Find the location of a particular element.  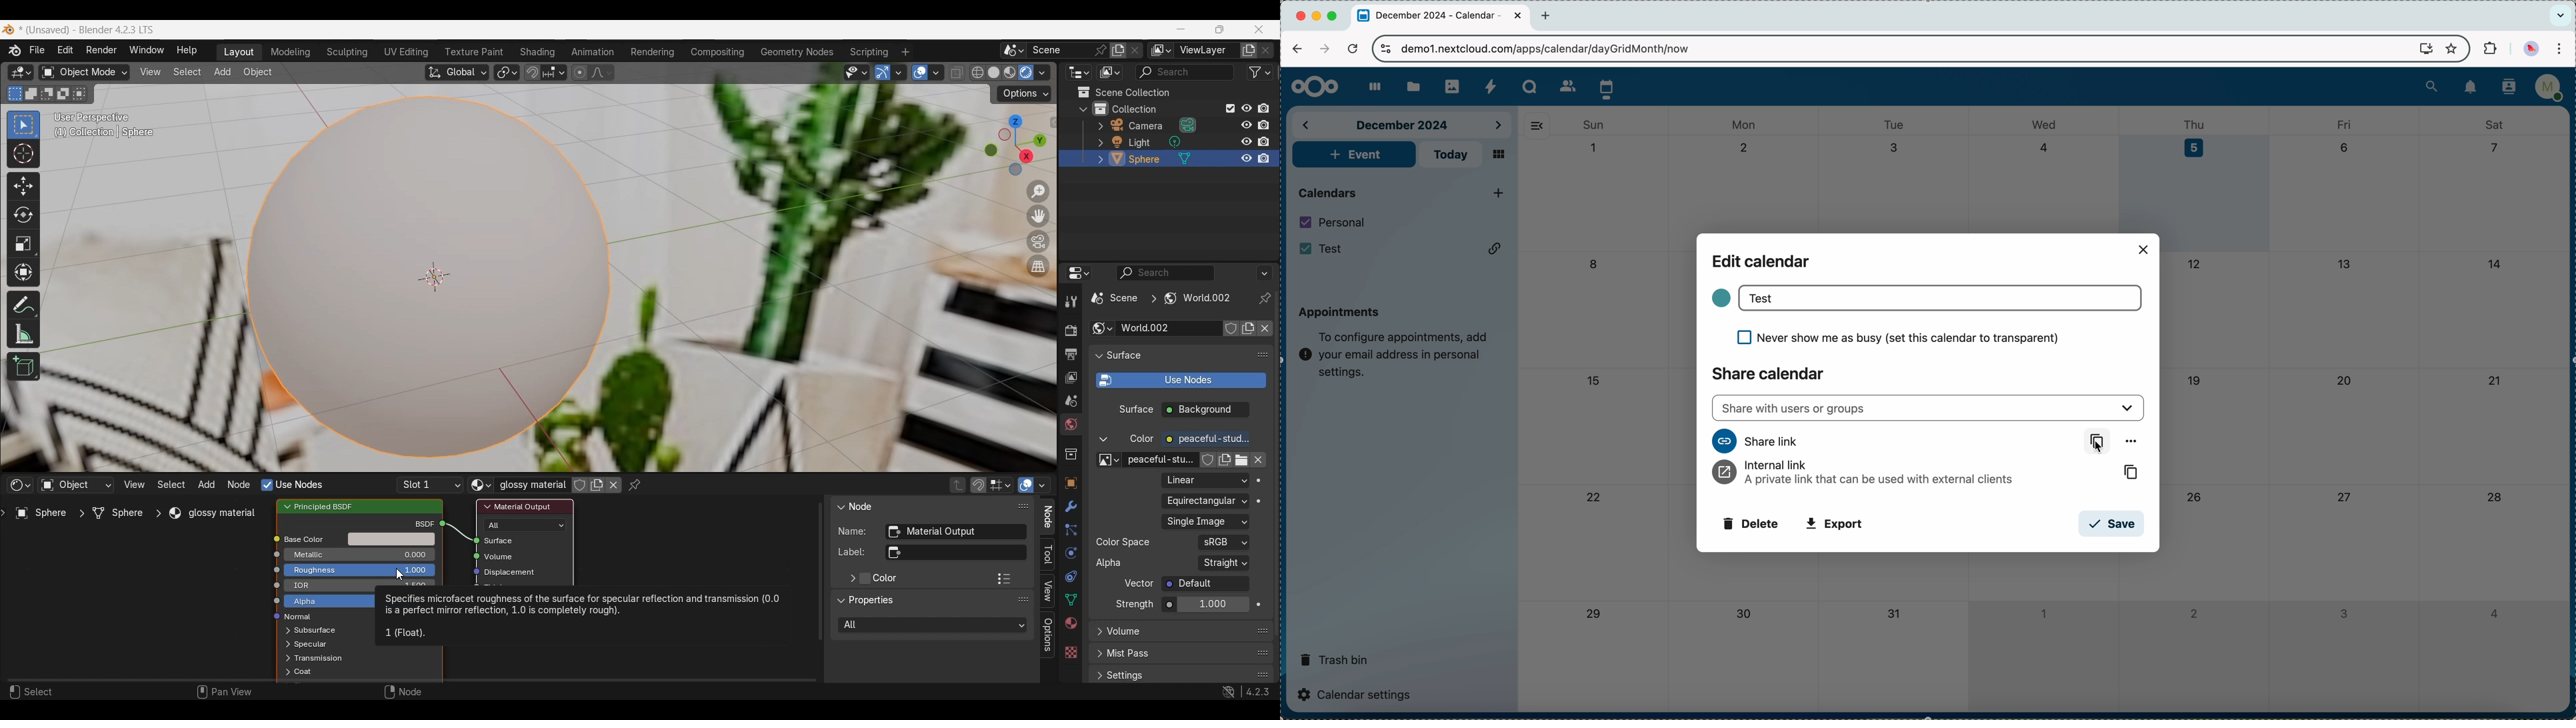

tab is located at coordinates (1441, 17).